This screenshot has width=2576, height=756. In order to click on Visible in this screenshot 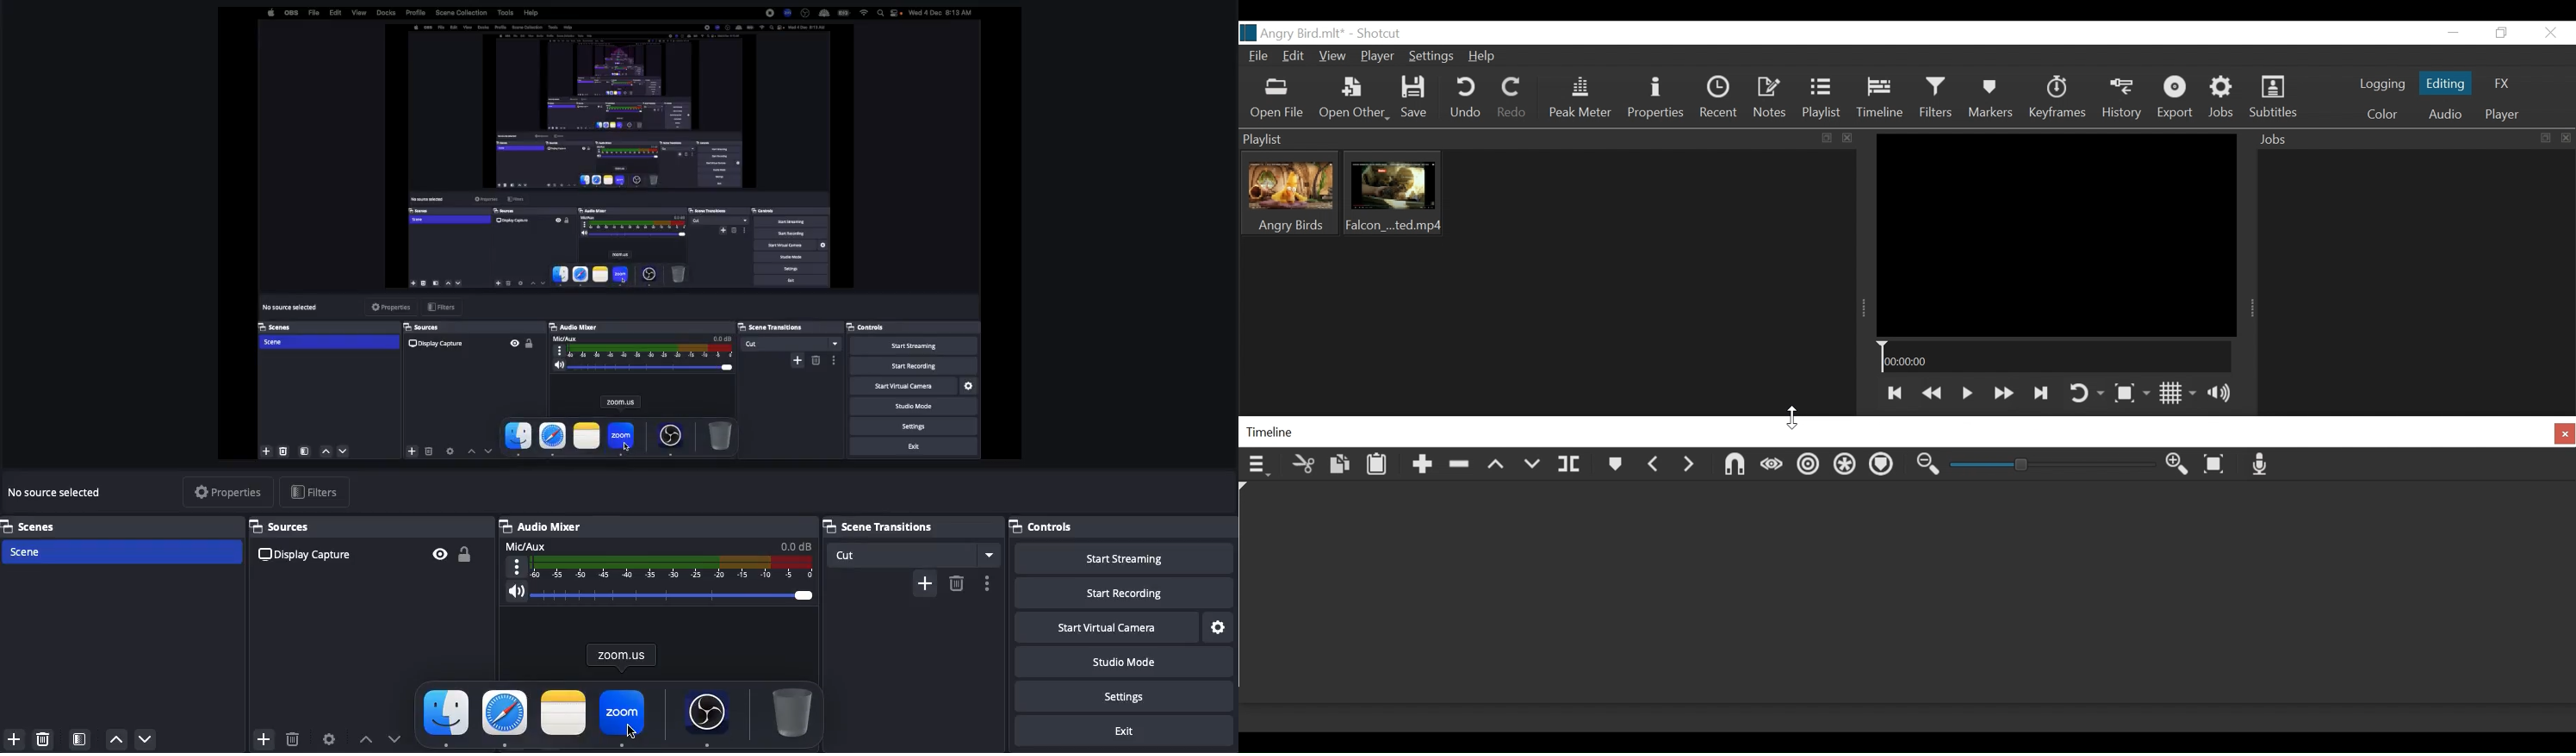, I will do `click(439, 552)`.